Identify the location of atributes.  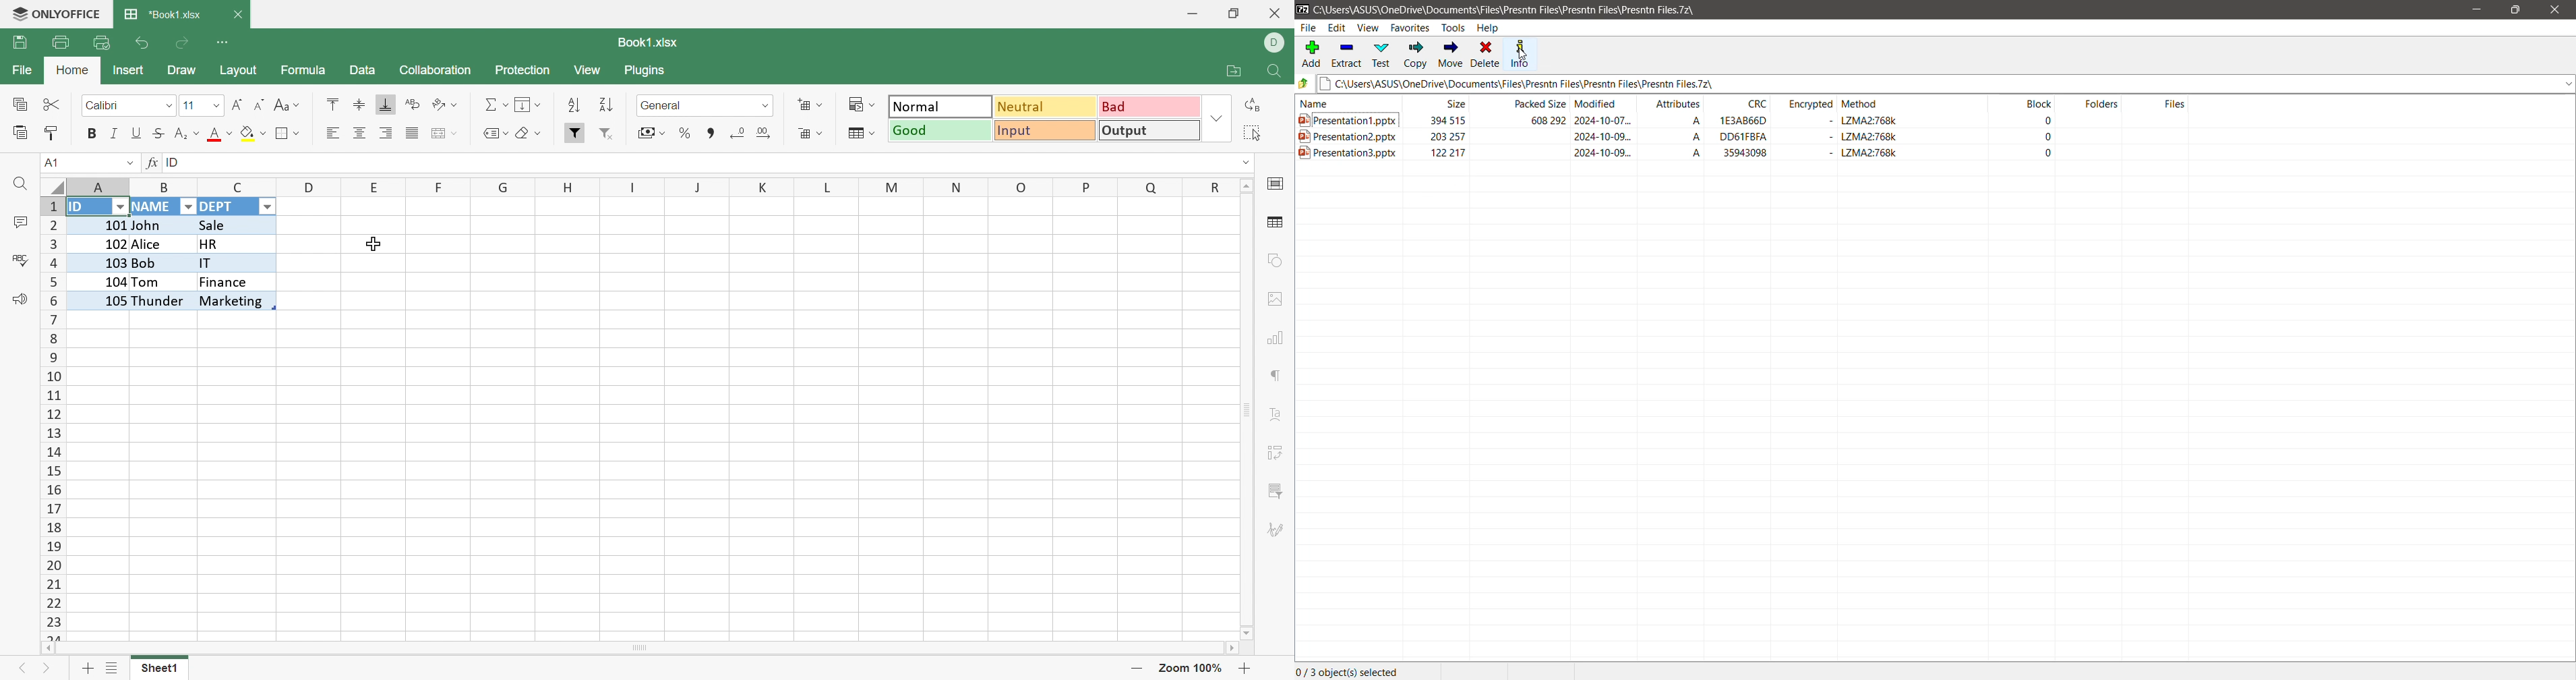
(1670, 104).